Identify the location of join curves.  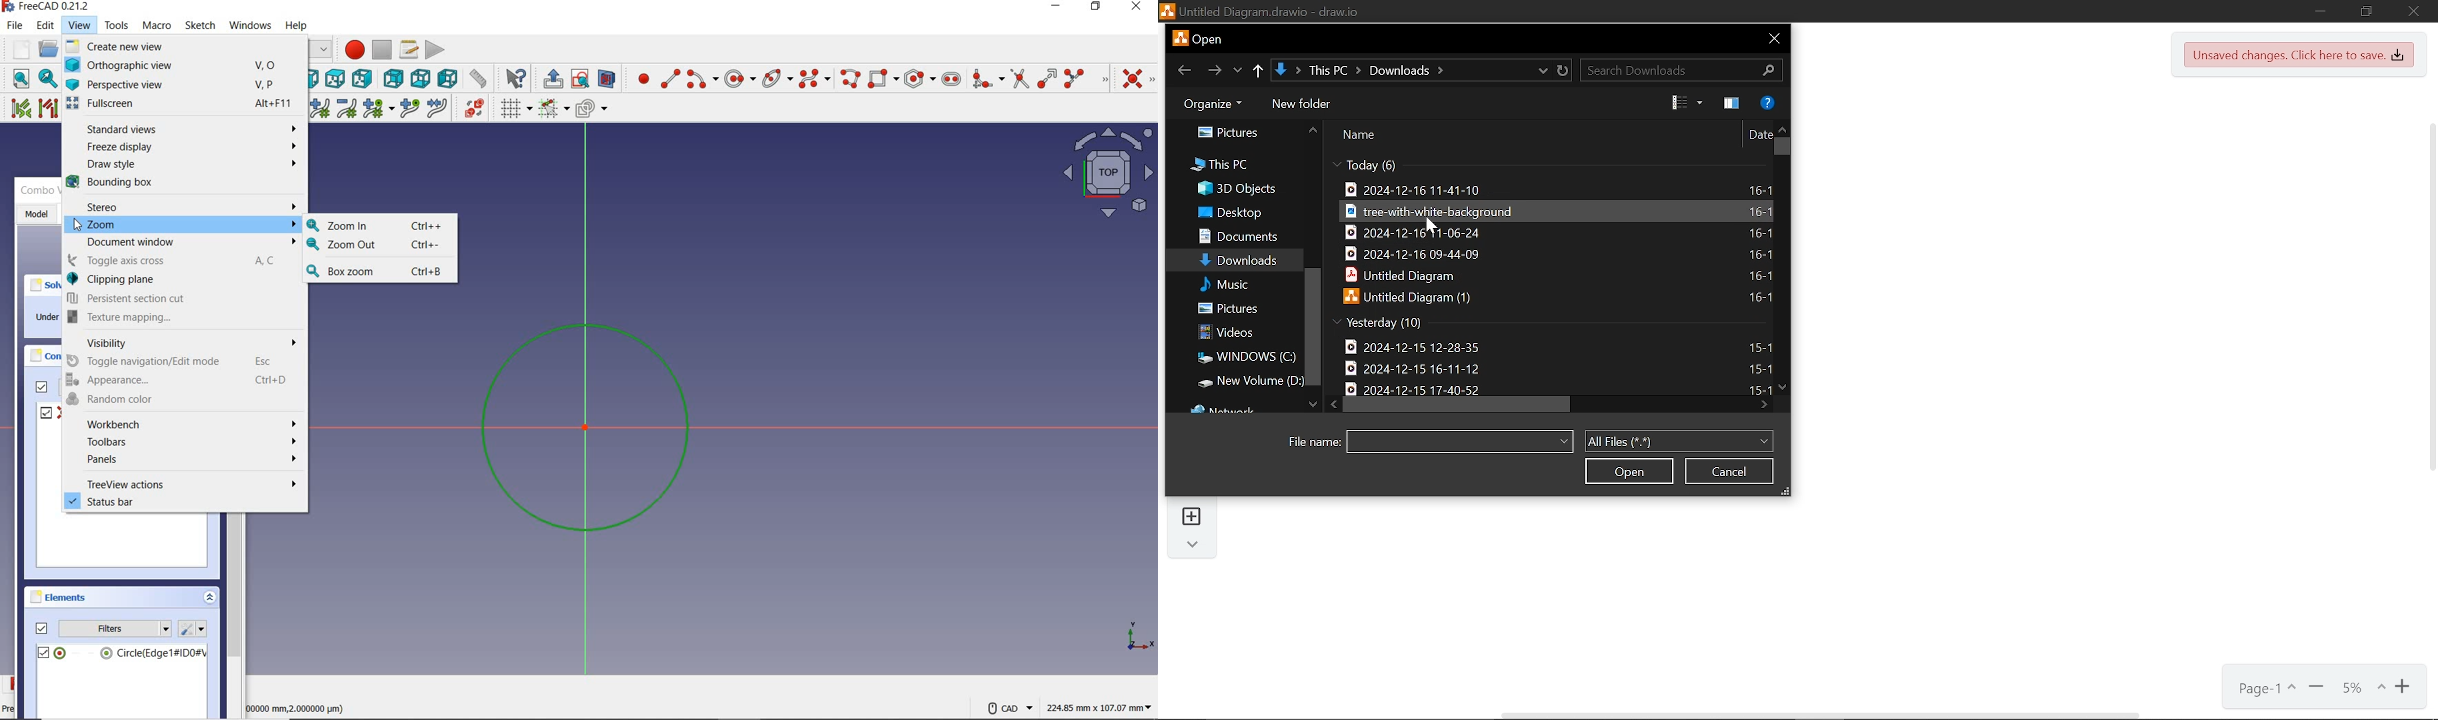
(437, 108).